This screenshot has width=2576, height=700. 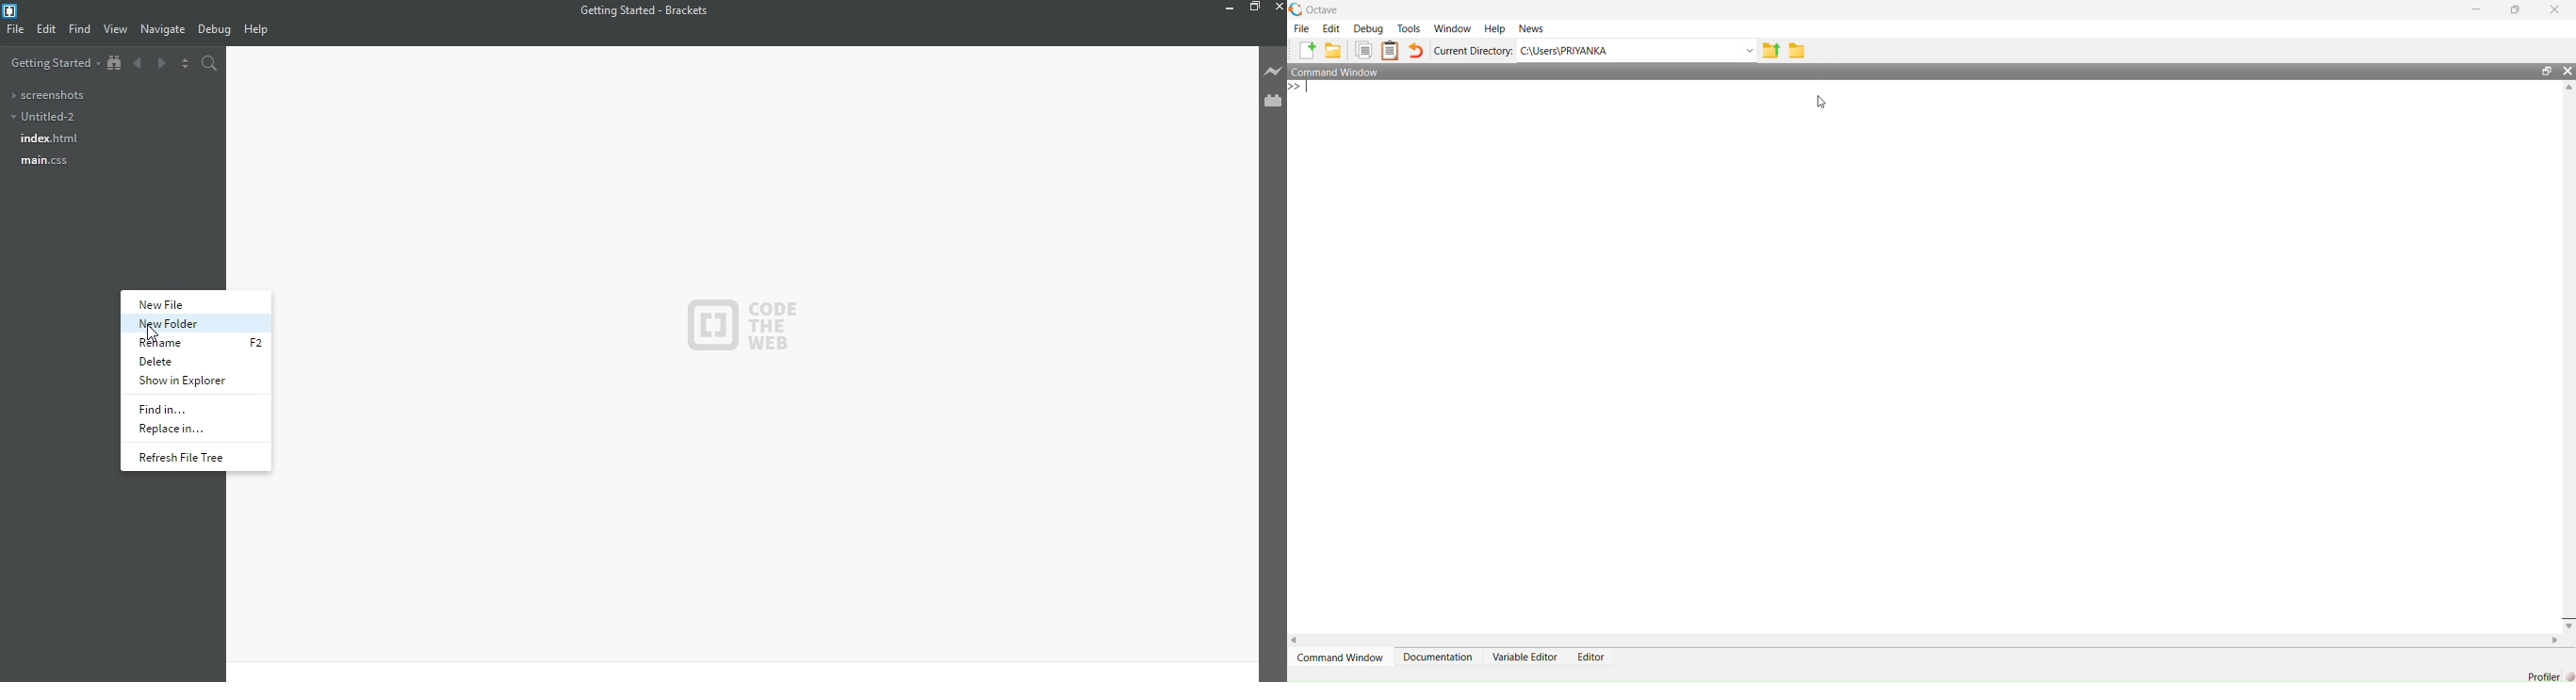 I want to click on Documentation, so click(x=1439, y=656).